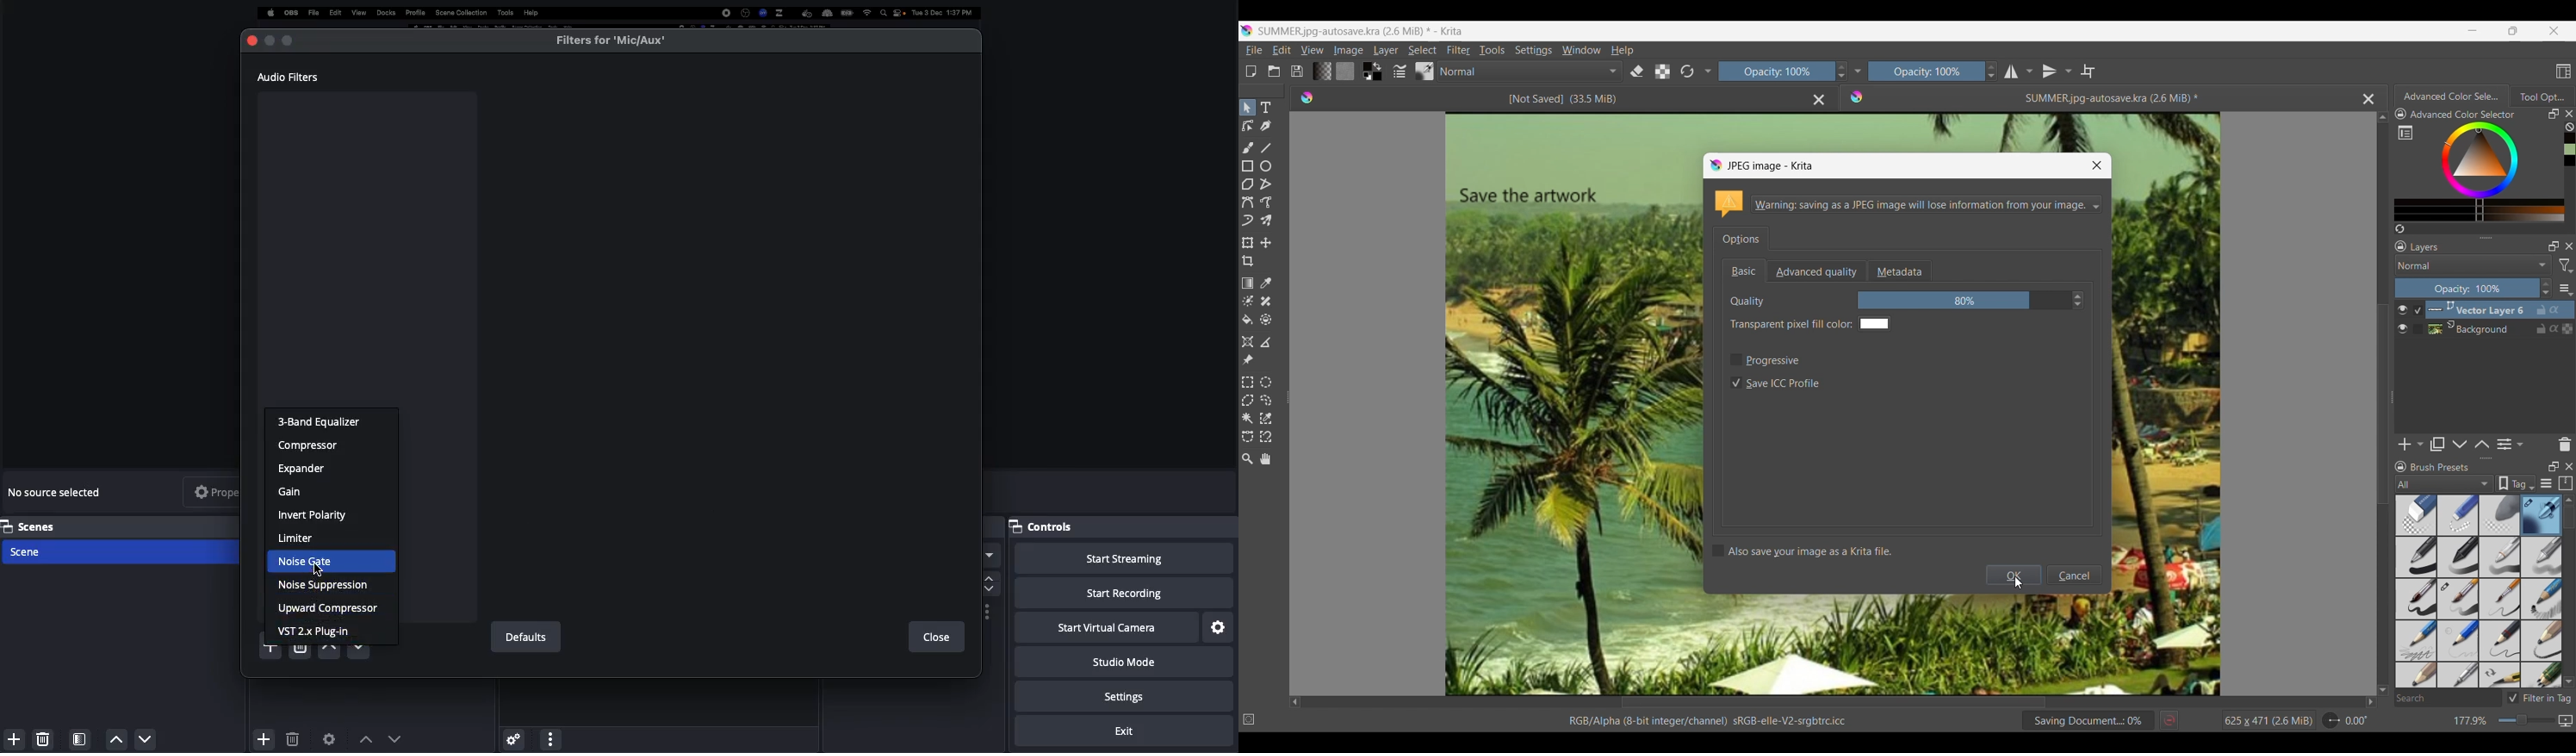  Describe the element at coordinates (1121, 665) in the screenshot. I see `Studio mode` at that location.